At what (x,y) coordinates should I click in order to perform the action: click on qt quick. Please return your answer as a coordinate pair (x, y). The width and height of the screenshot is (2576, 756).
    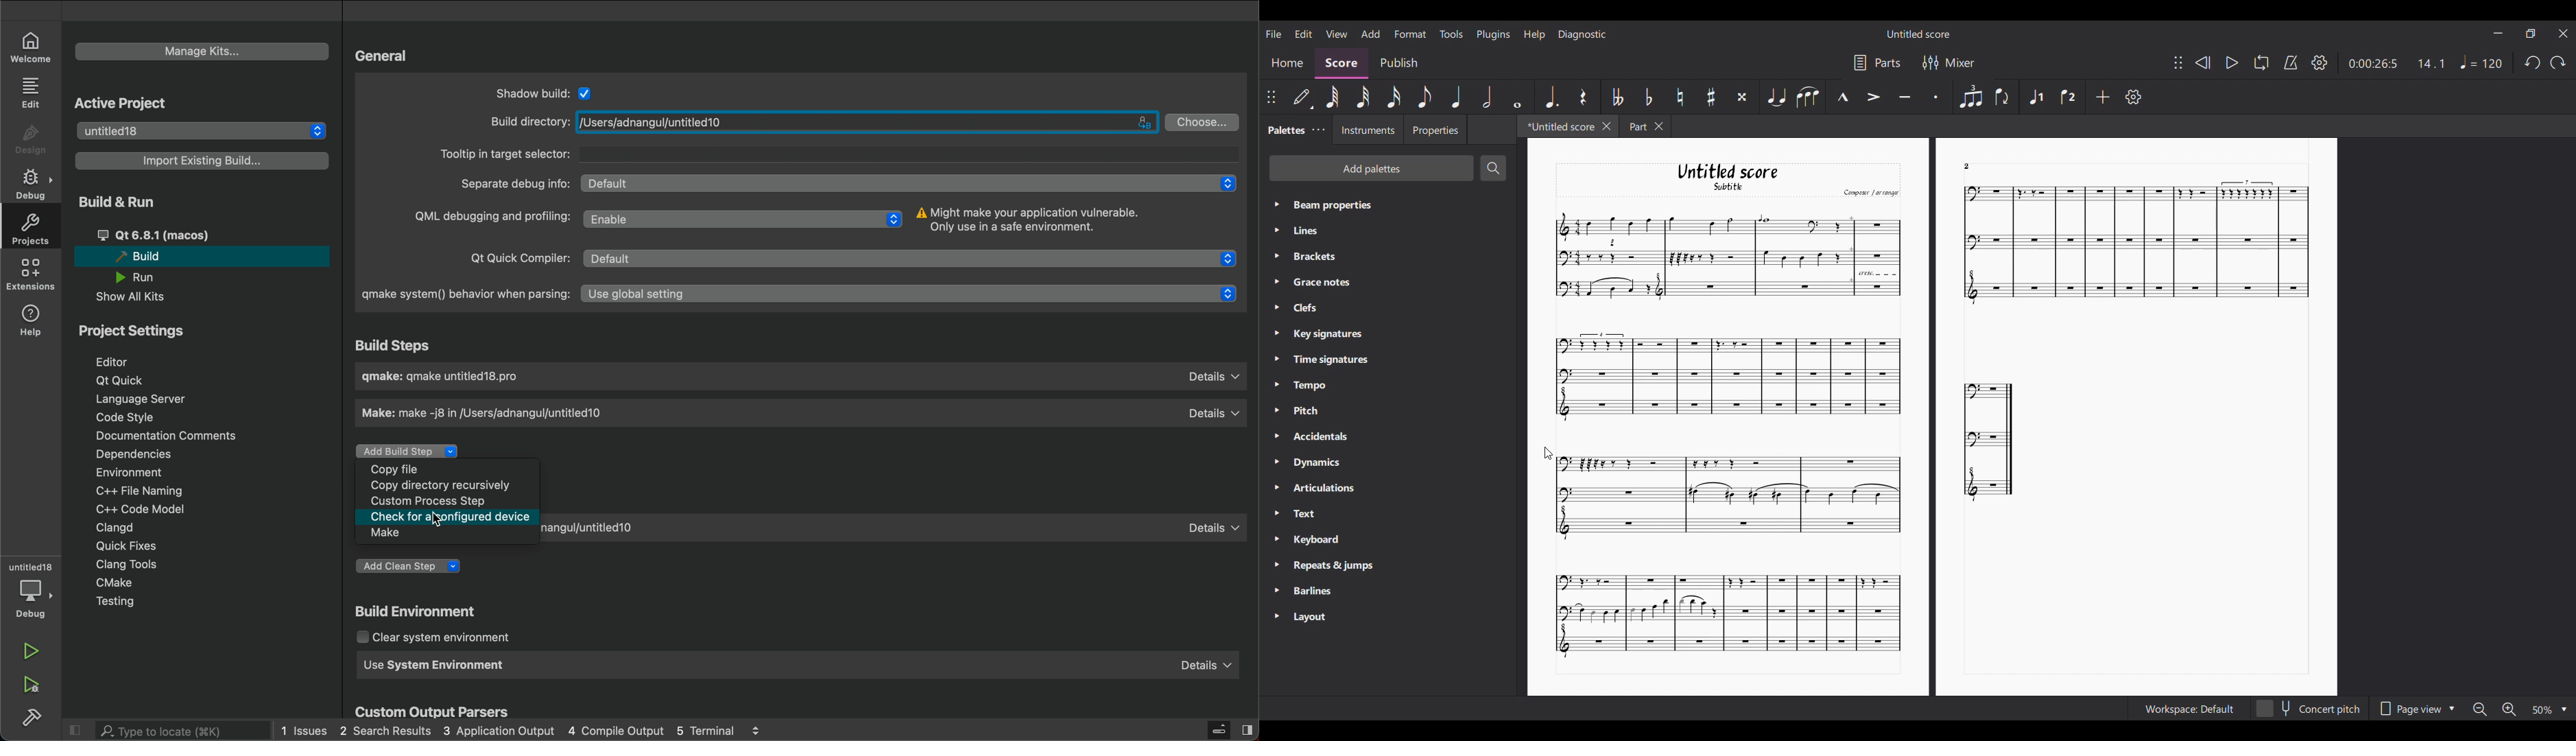
    Looking at the image, I should click on (134, 381).